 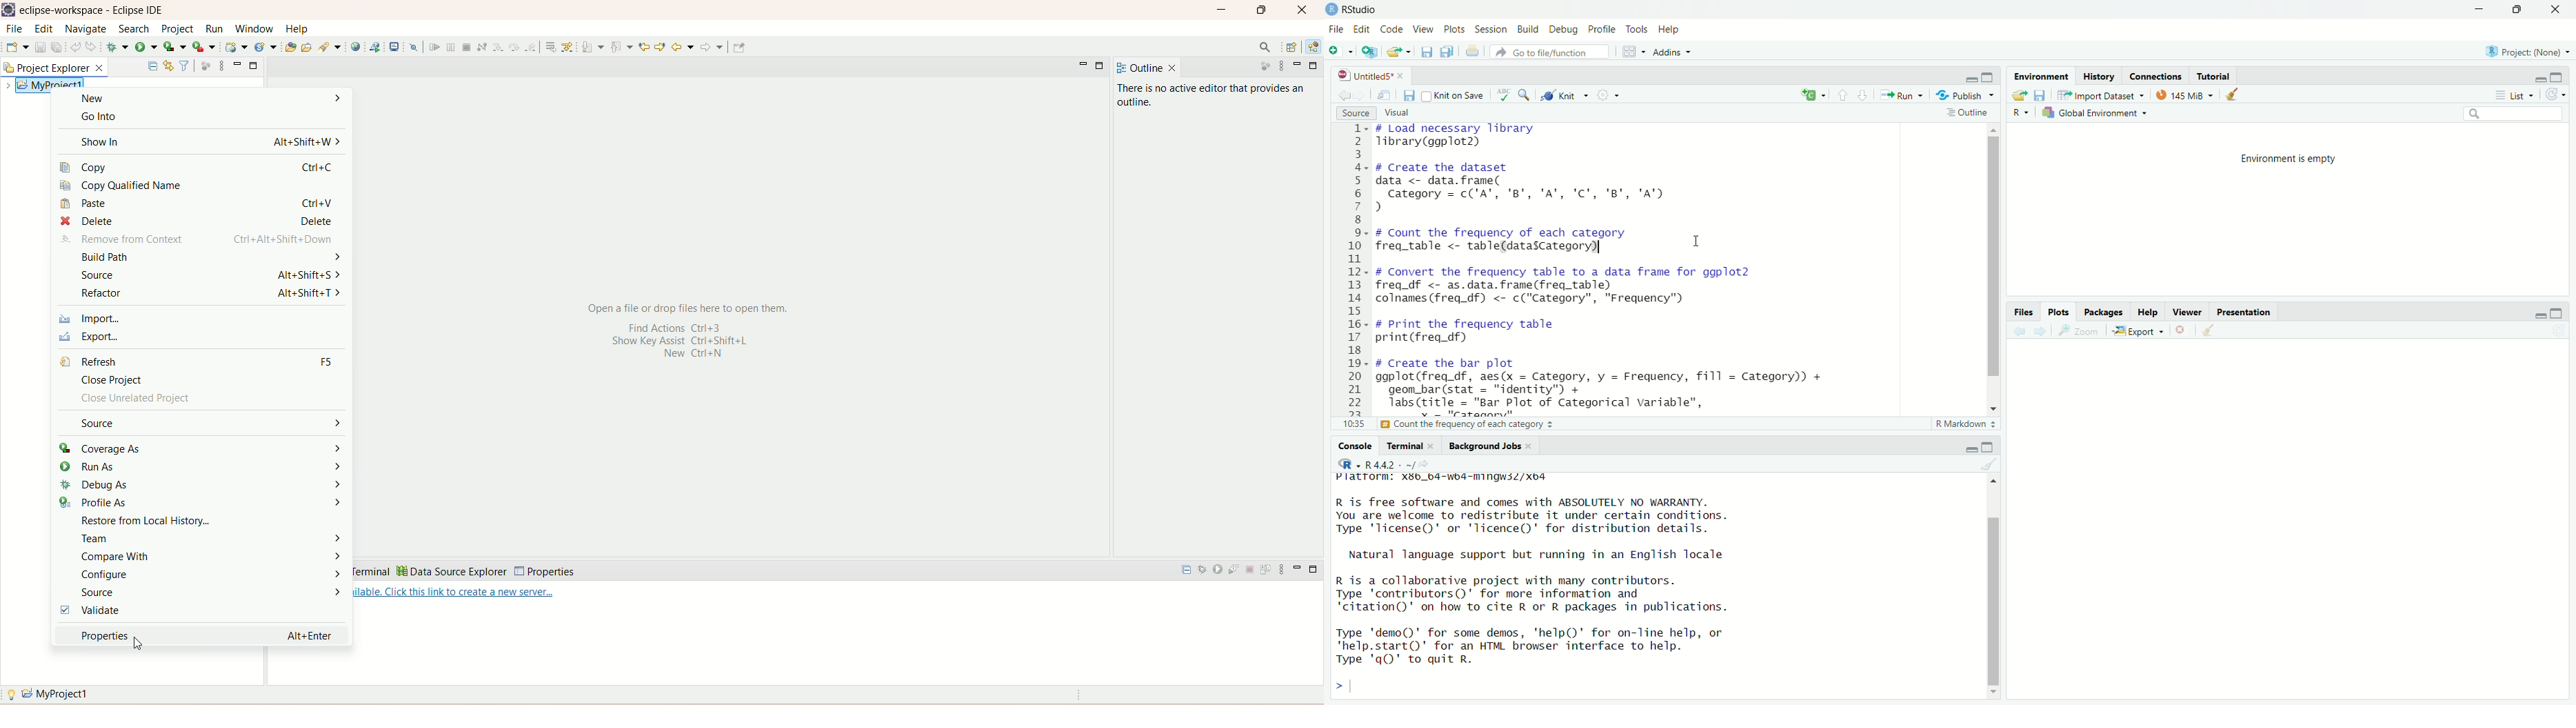 What do you see at coordinates (1968, 112) in the screenshot?
I see `outline` at bounding box center [1968, 112].